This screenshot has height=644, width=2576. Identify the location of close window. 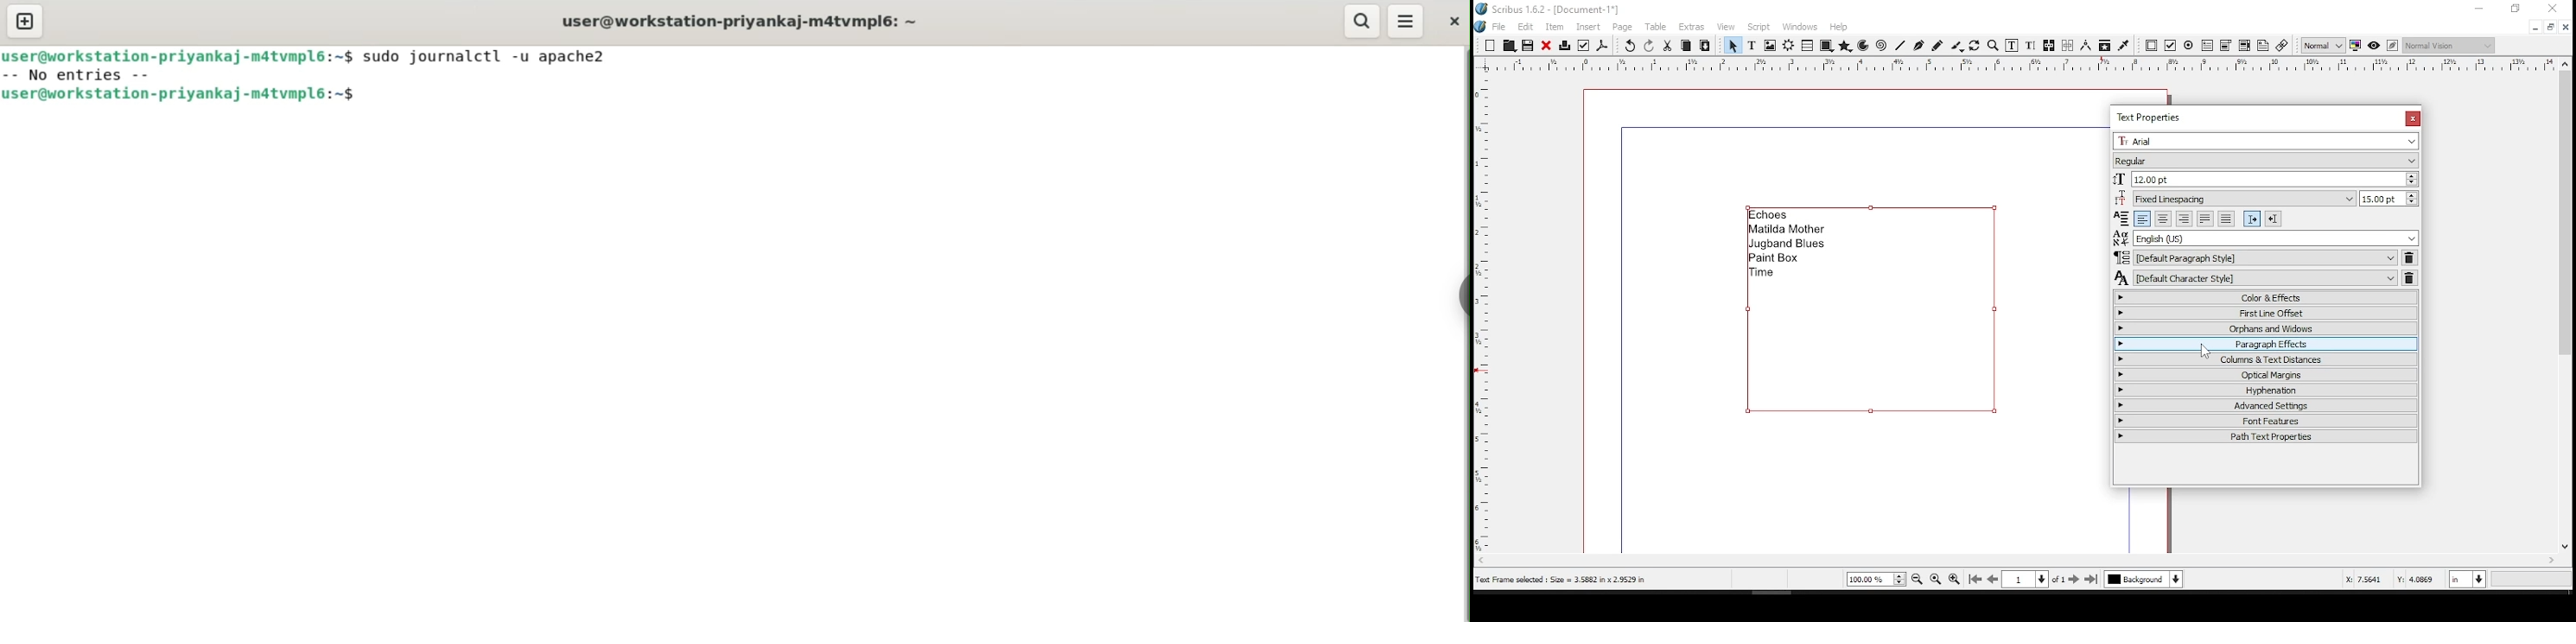
(2555, 8).